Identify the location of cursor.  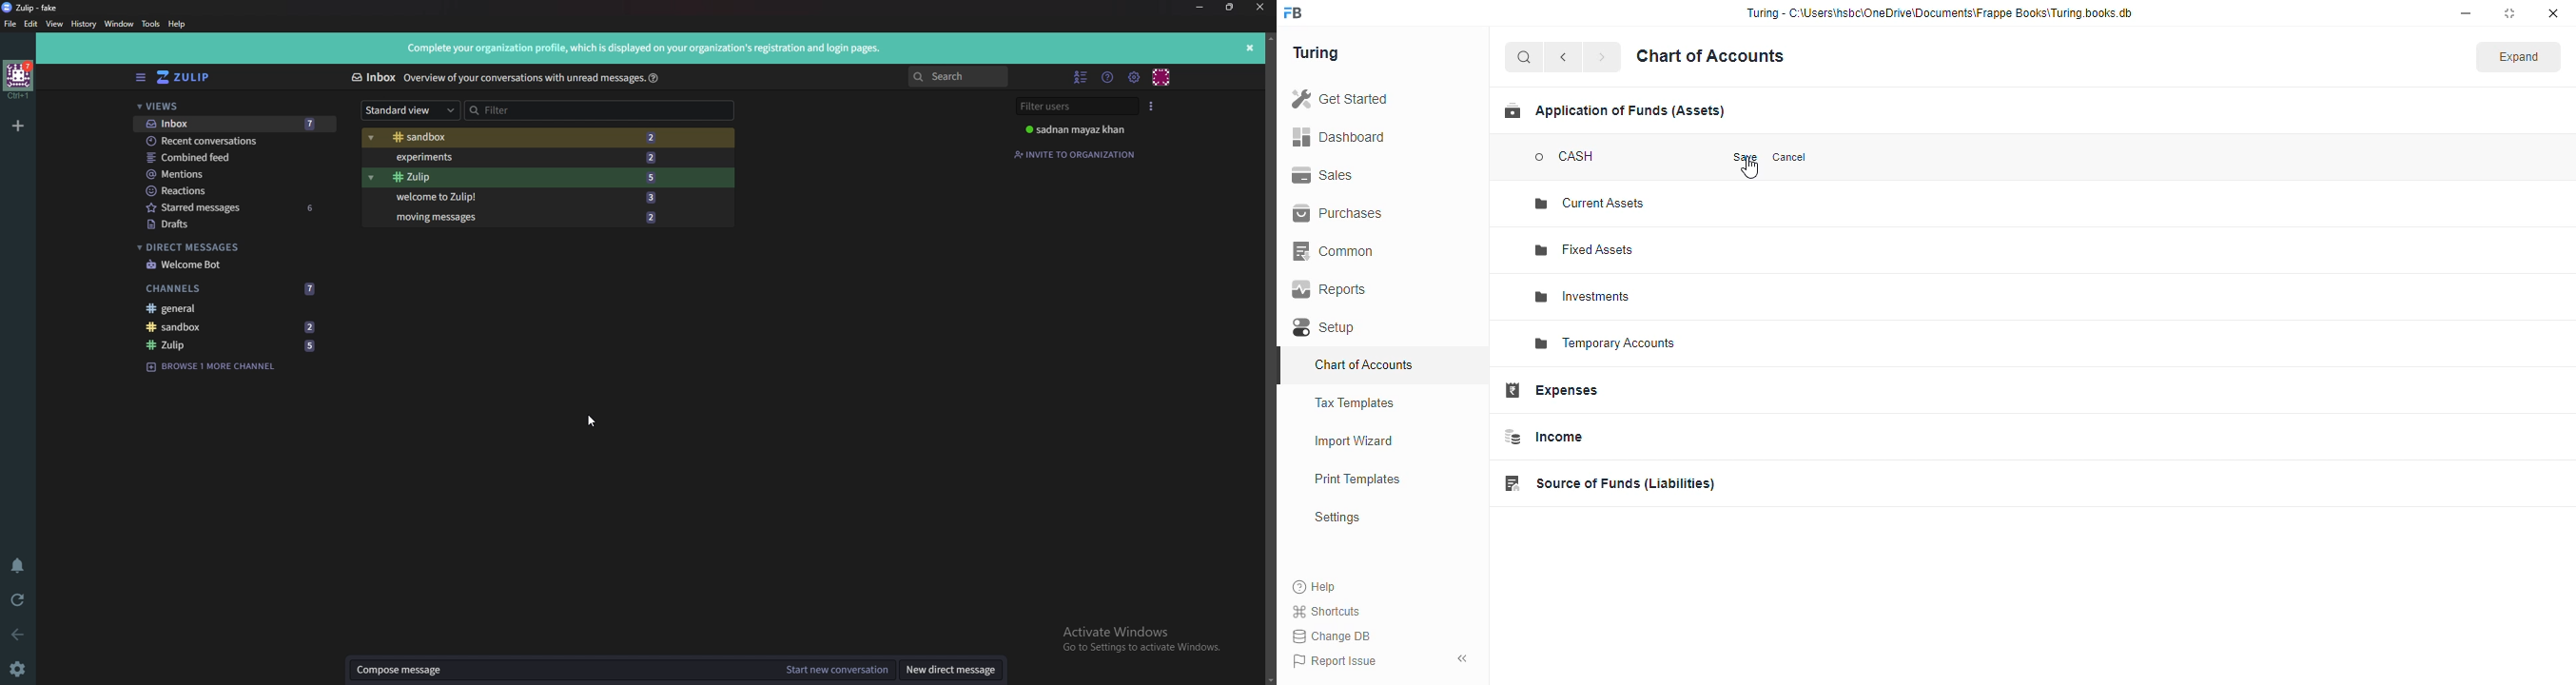
(1750, 168).